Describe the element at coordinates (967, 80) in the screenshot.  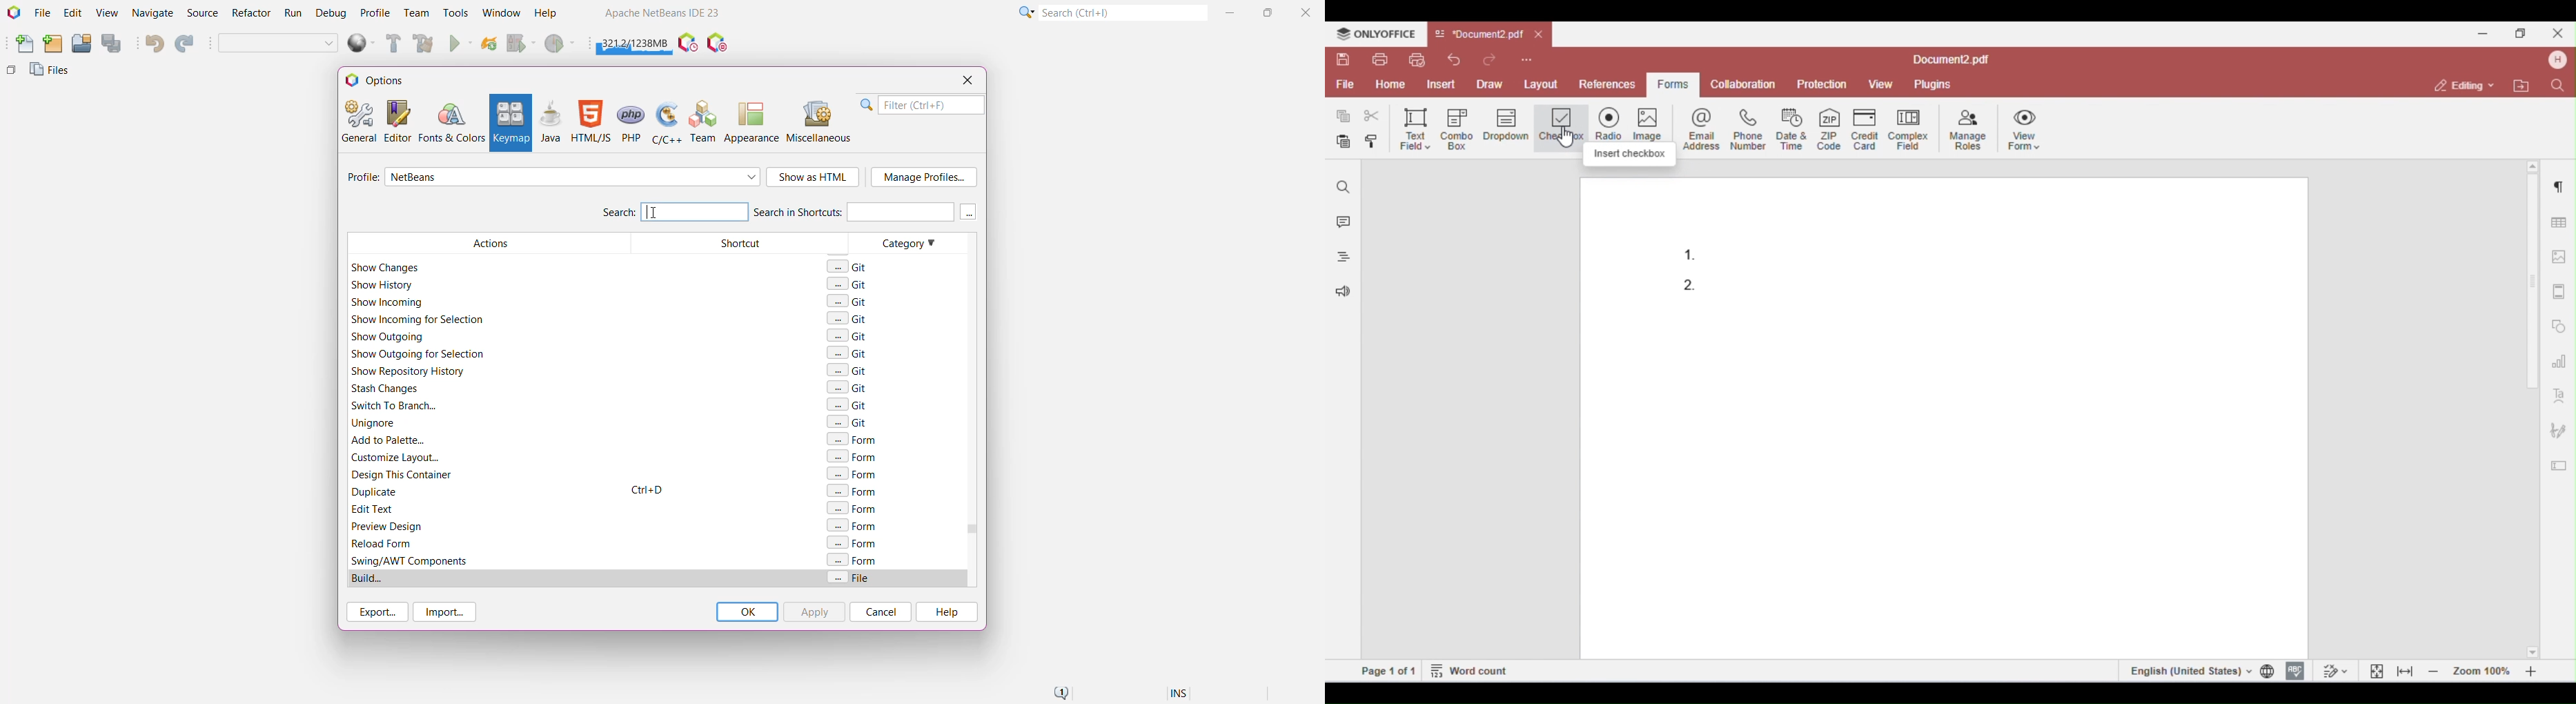
I see `Close` at that location.